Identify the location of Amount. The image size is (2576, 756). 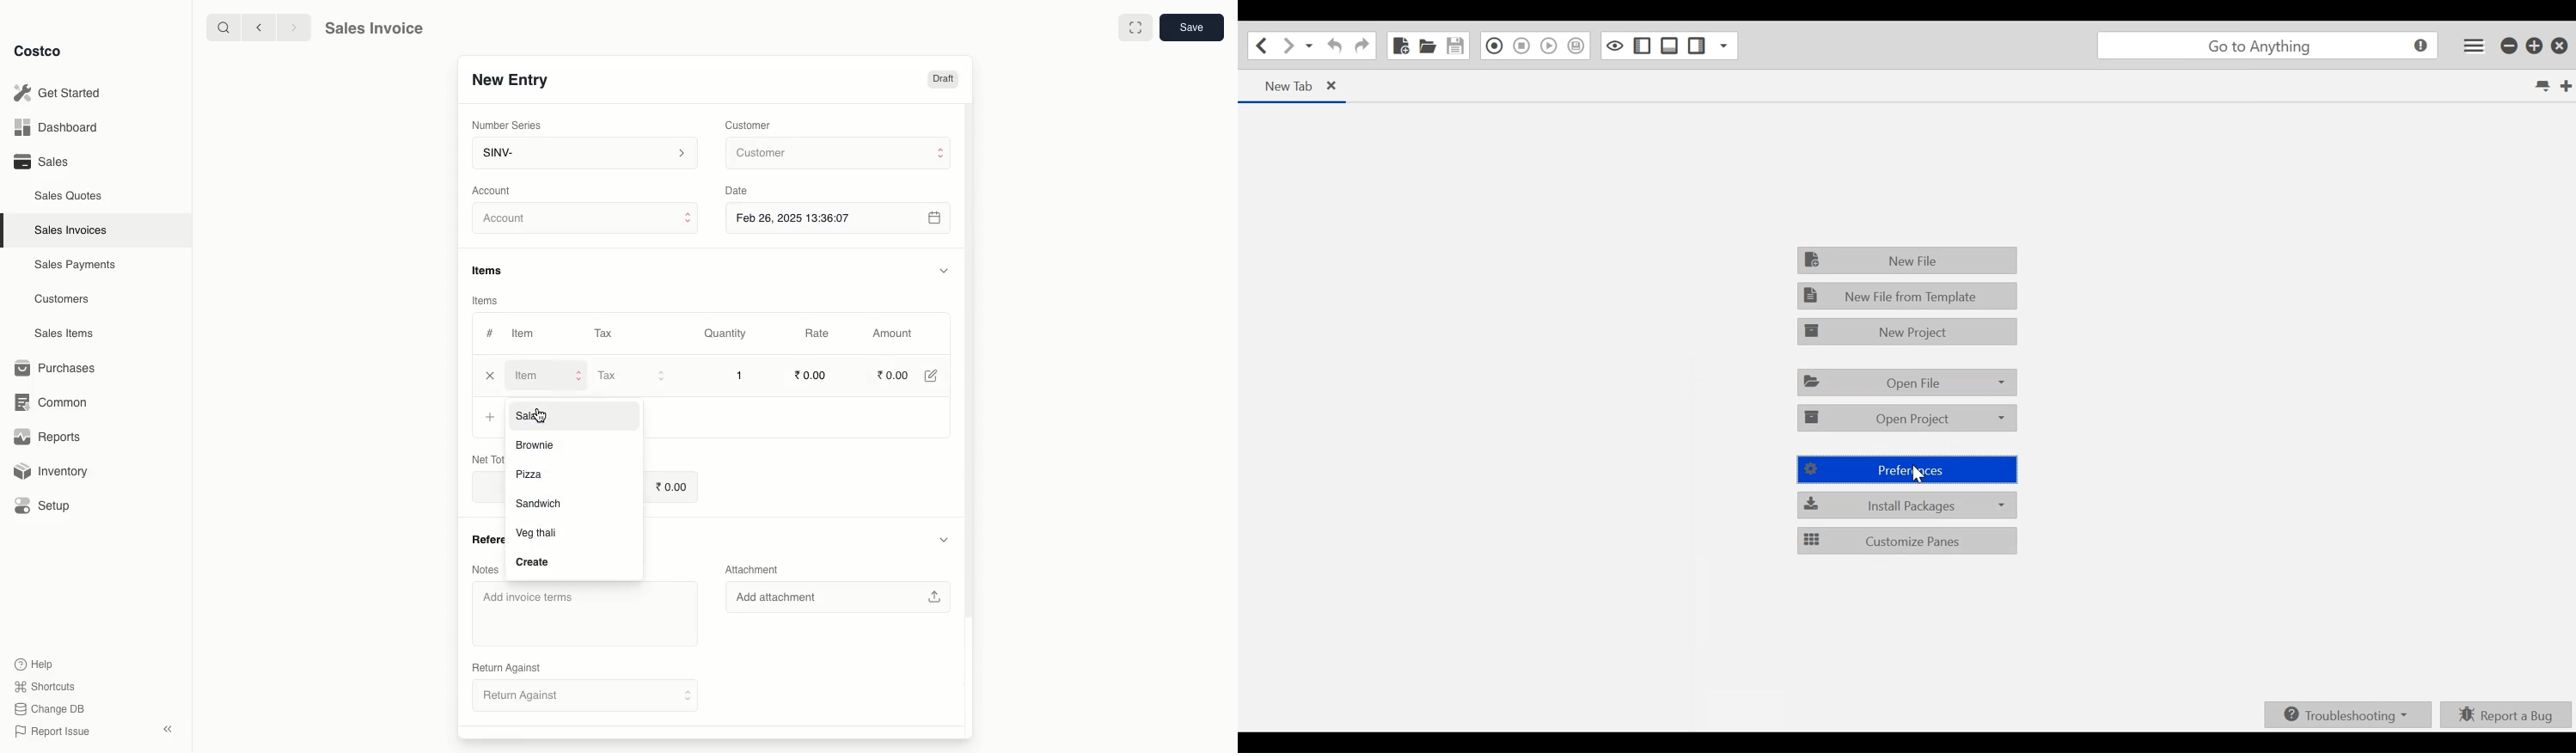
(897, 334).